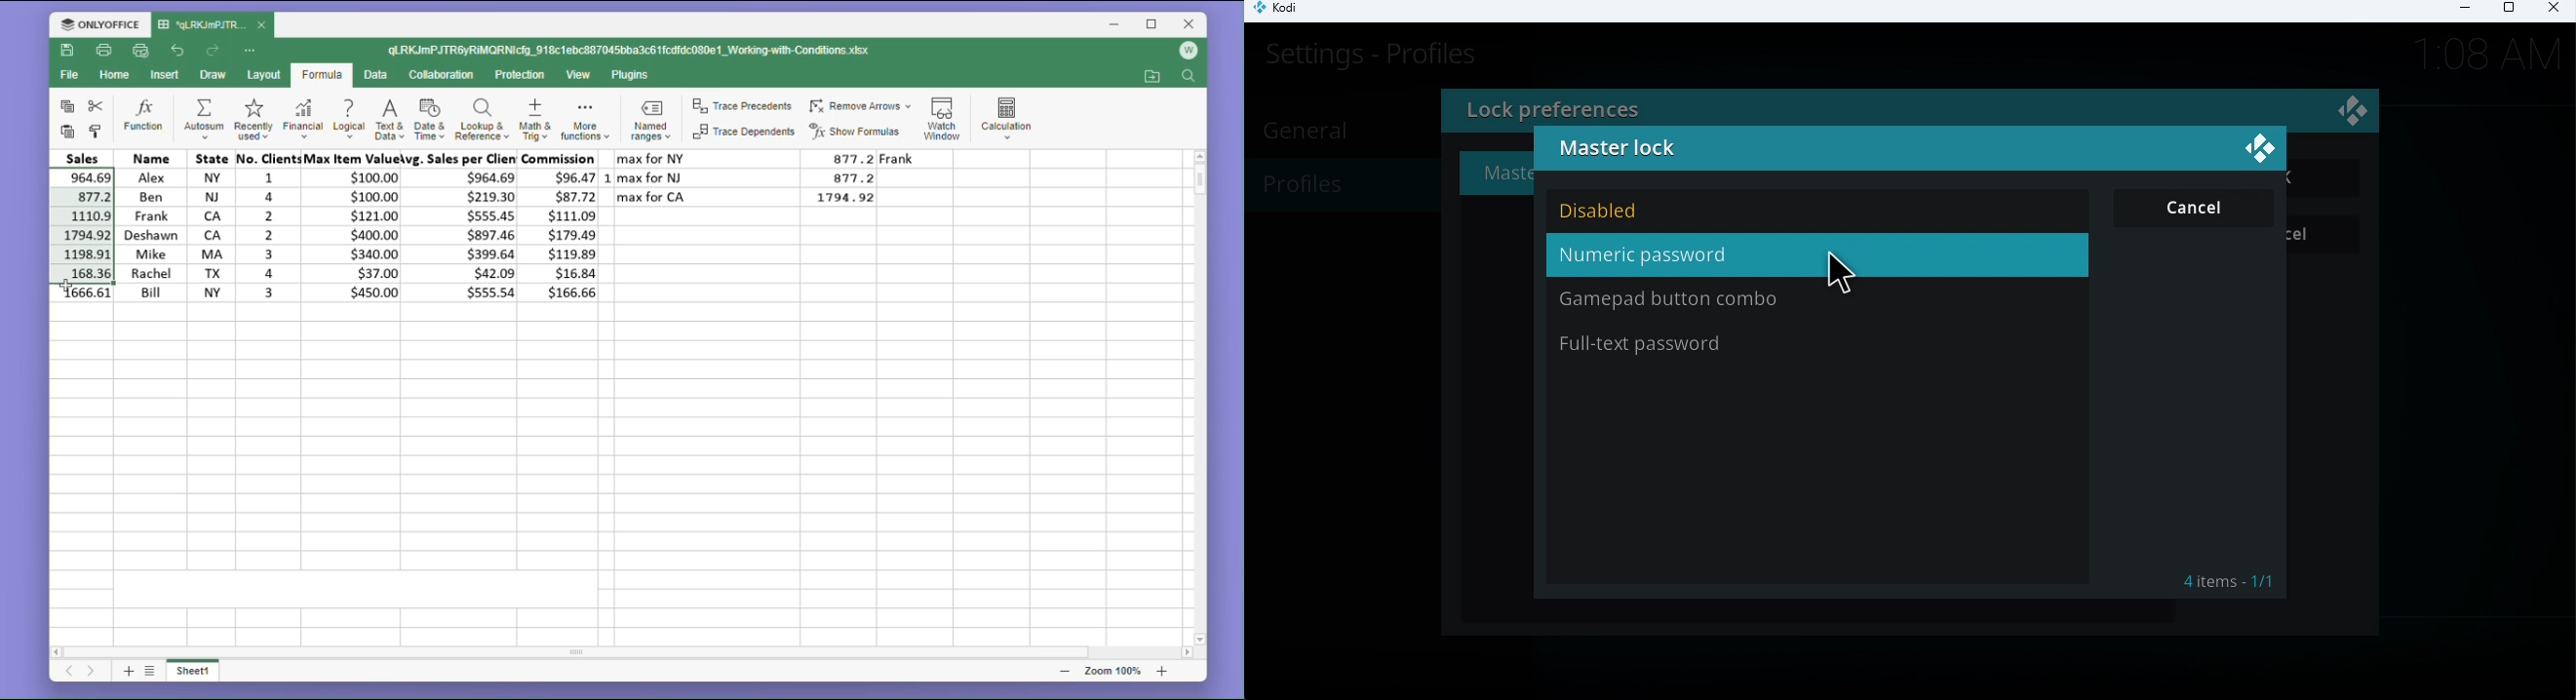  Describe the element at coordinates (90, 673) in the screenshot. I see `next sheet` at that location.